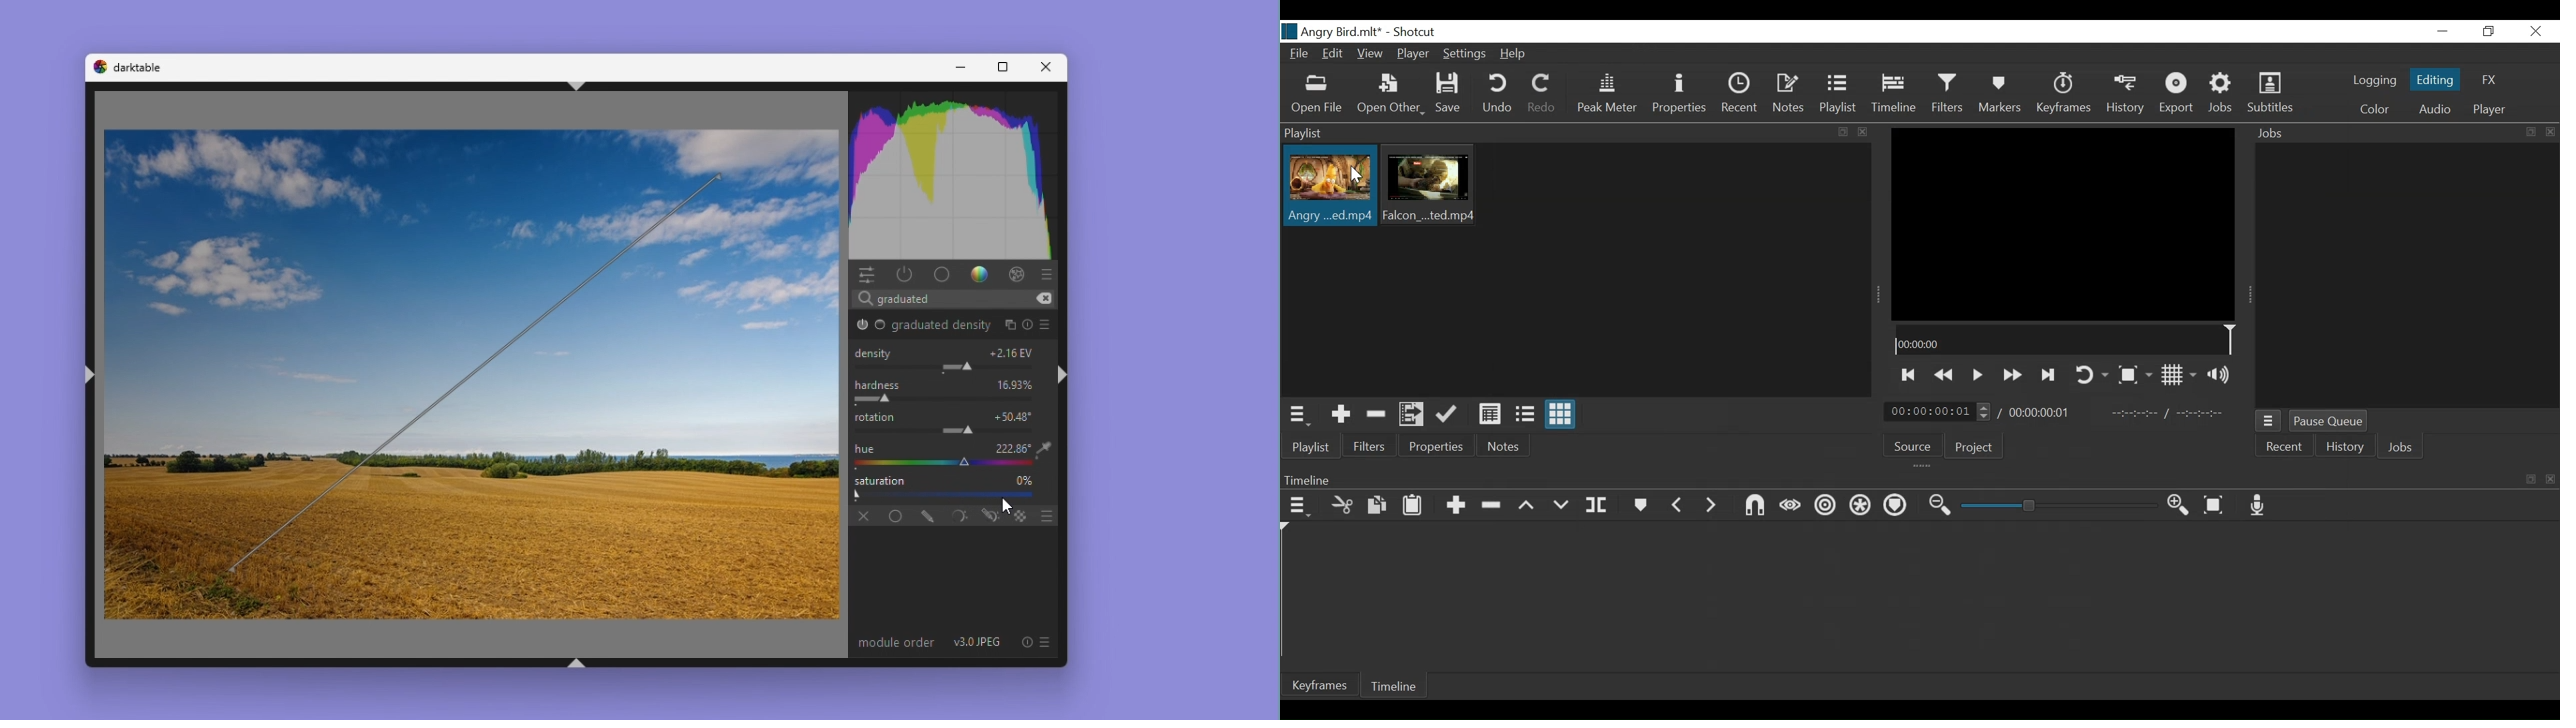 This screenshot has height=728, width=2576. Describe the element at coordinates (861, 514) in the screenshot. I see `off` at that location.